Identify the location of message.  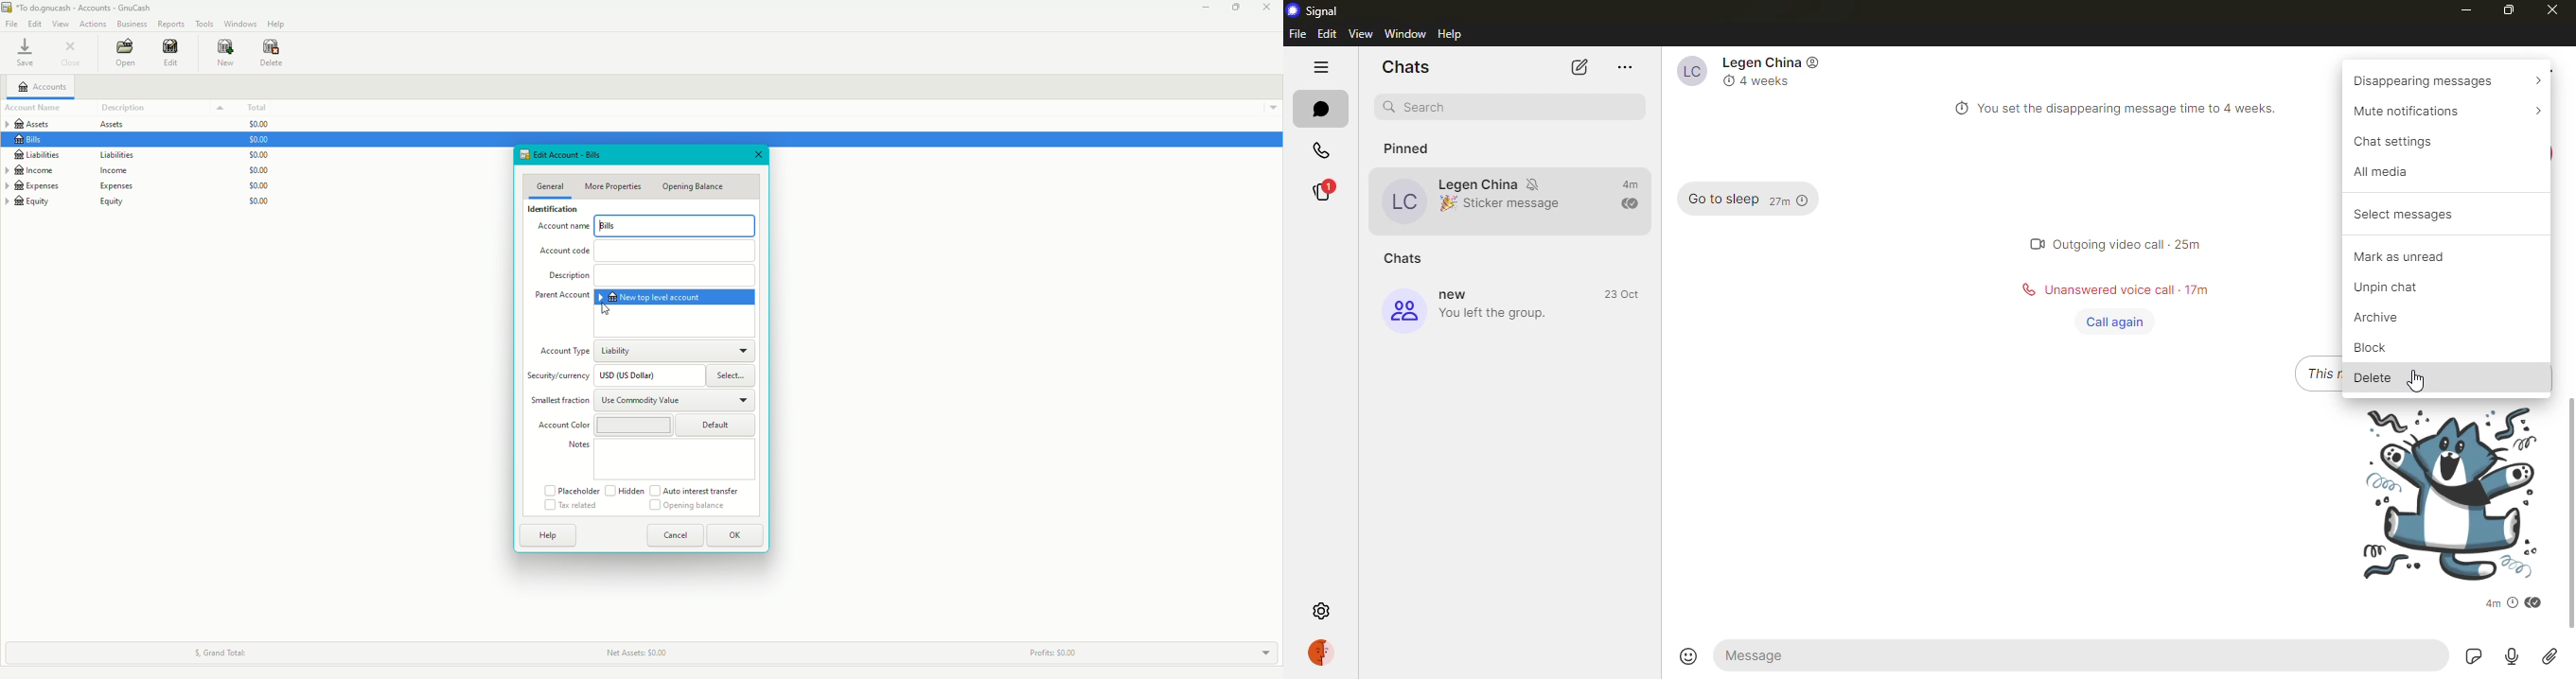
(1768, 655).